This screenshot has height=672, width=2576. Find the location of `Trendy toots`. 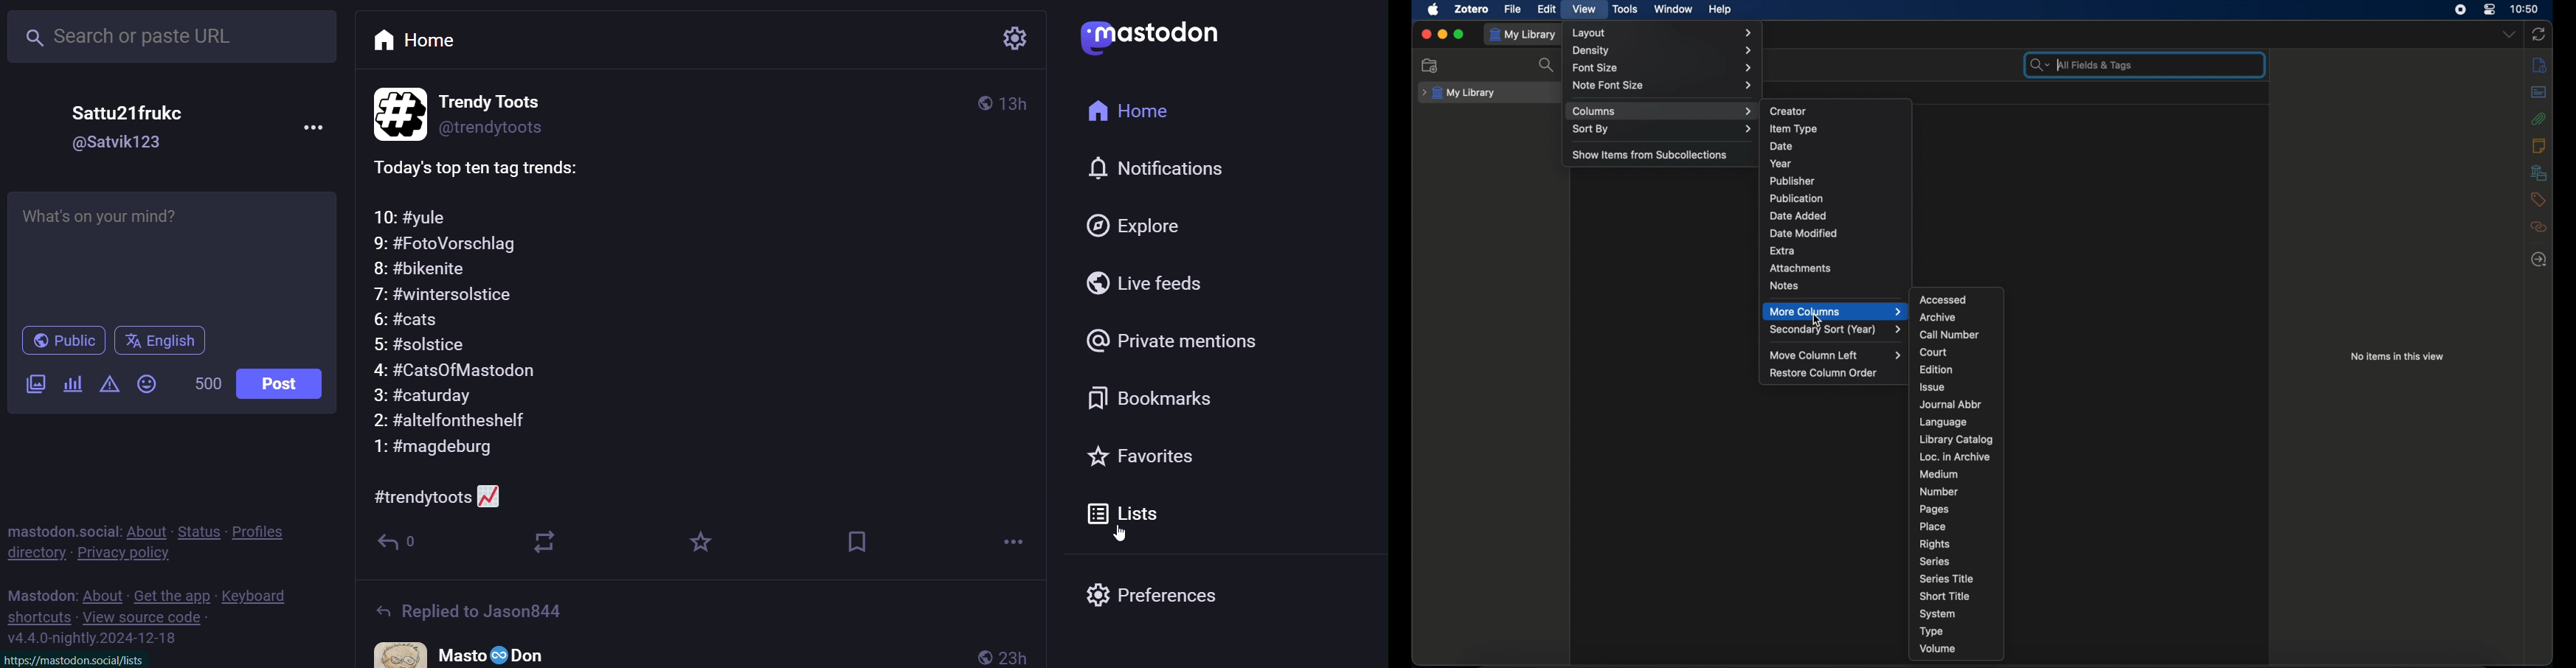

Trendy toots is located at coordinates (497, 101).